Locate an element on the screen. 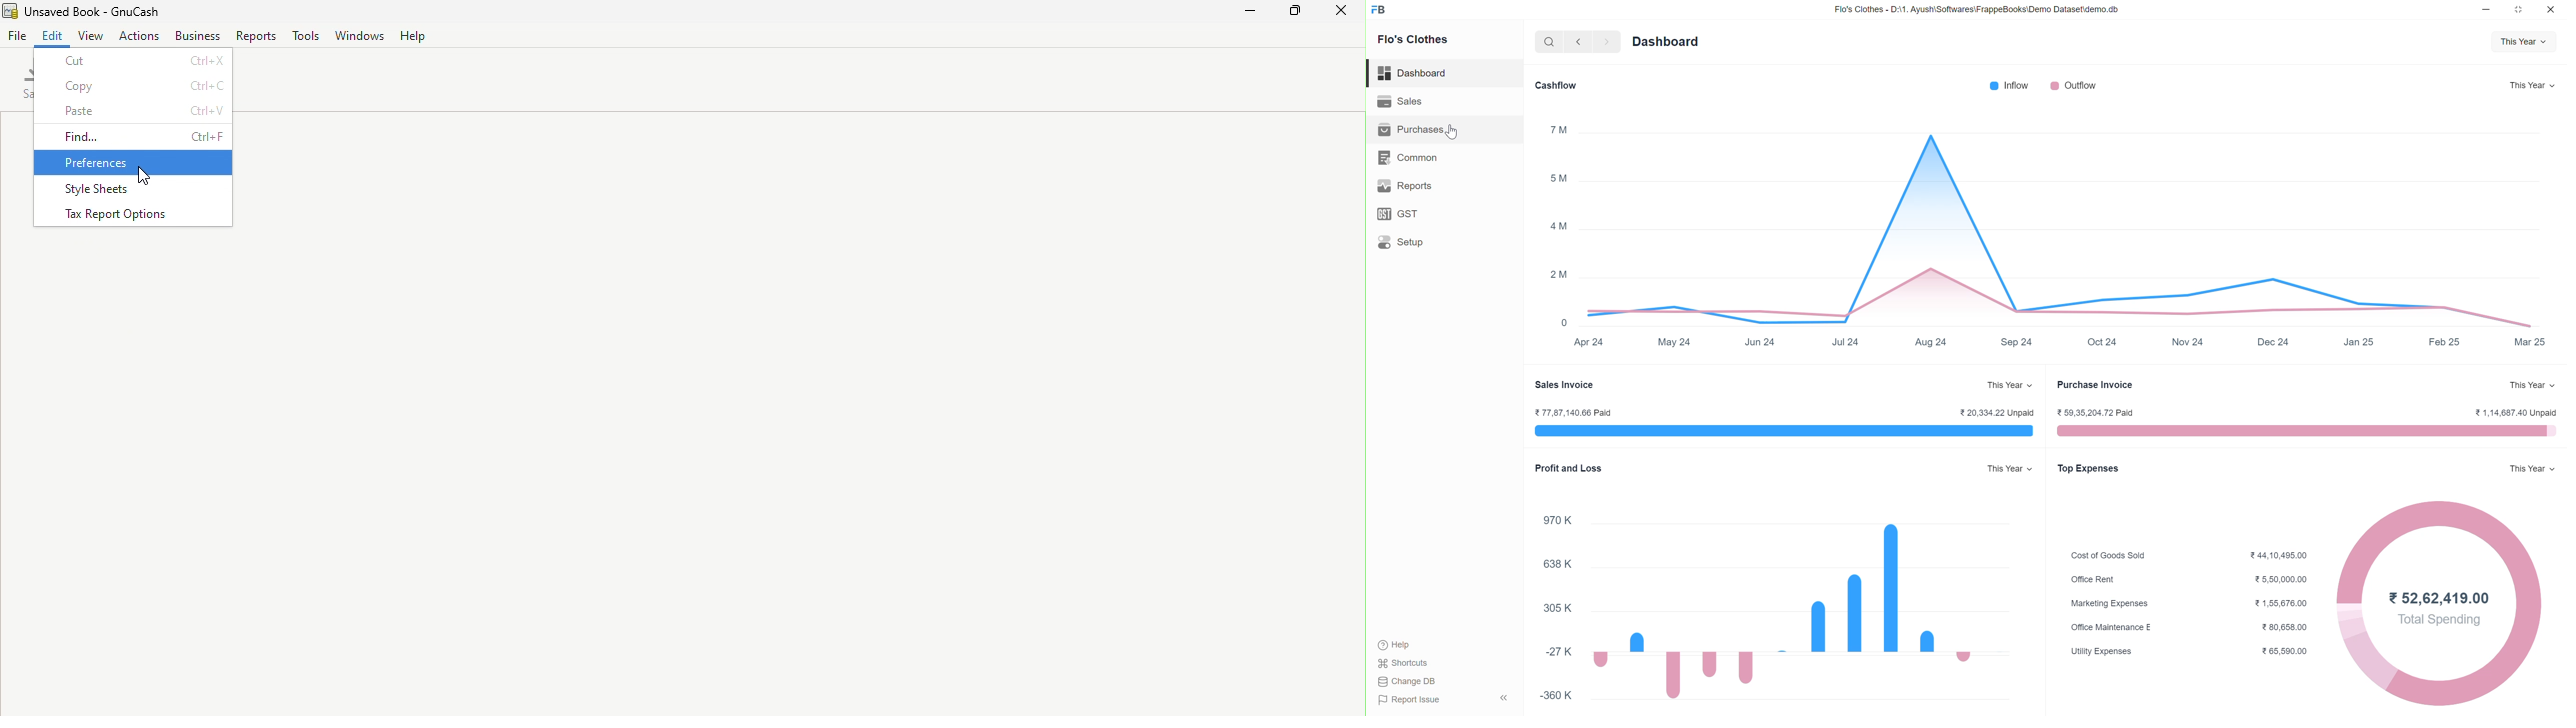 The height and width of the screenshot is (728, 2576). donut chart is located at coordinates (2441, 542).